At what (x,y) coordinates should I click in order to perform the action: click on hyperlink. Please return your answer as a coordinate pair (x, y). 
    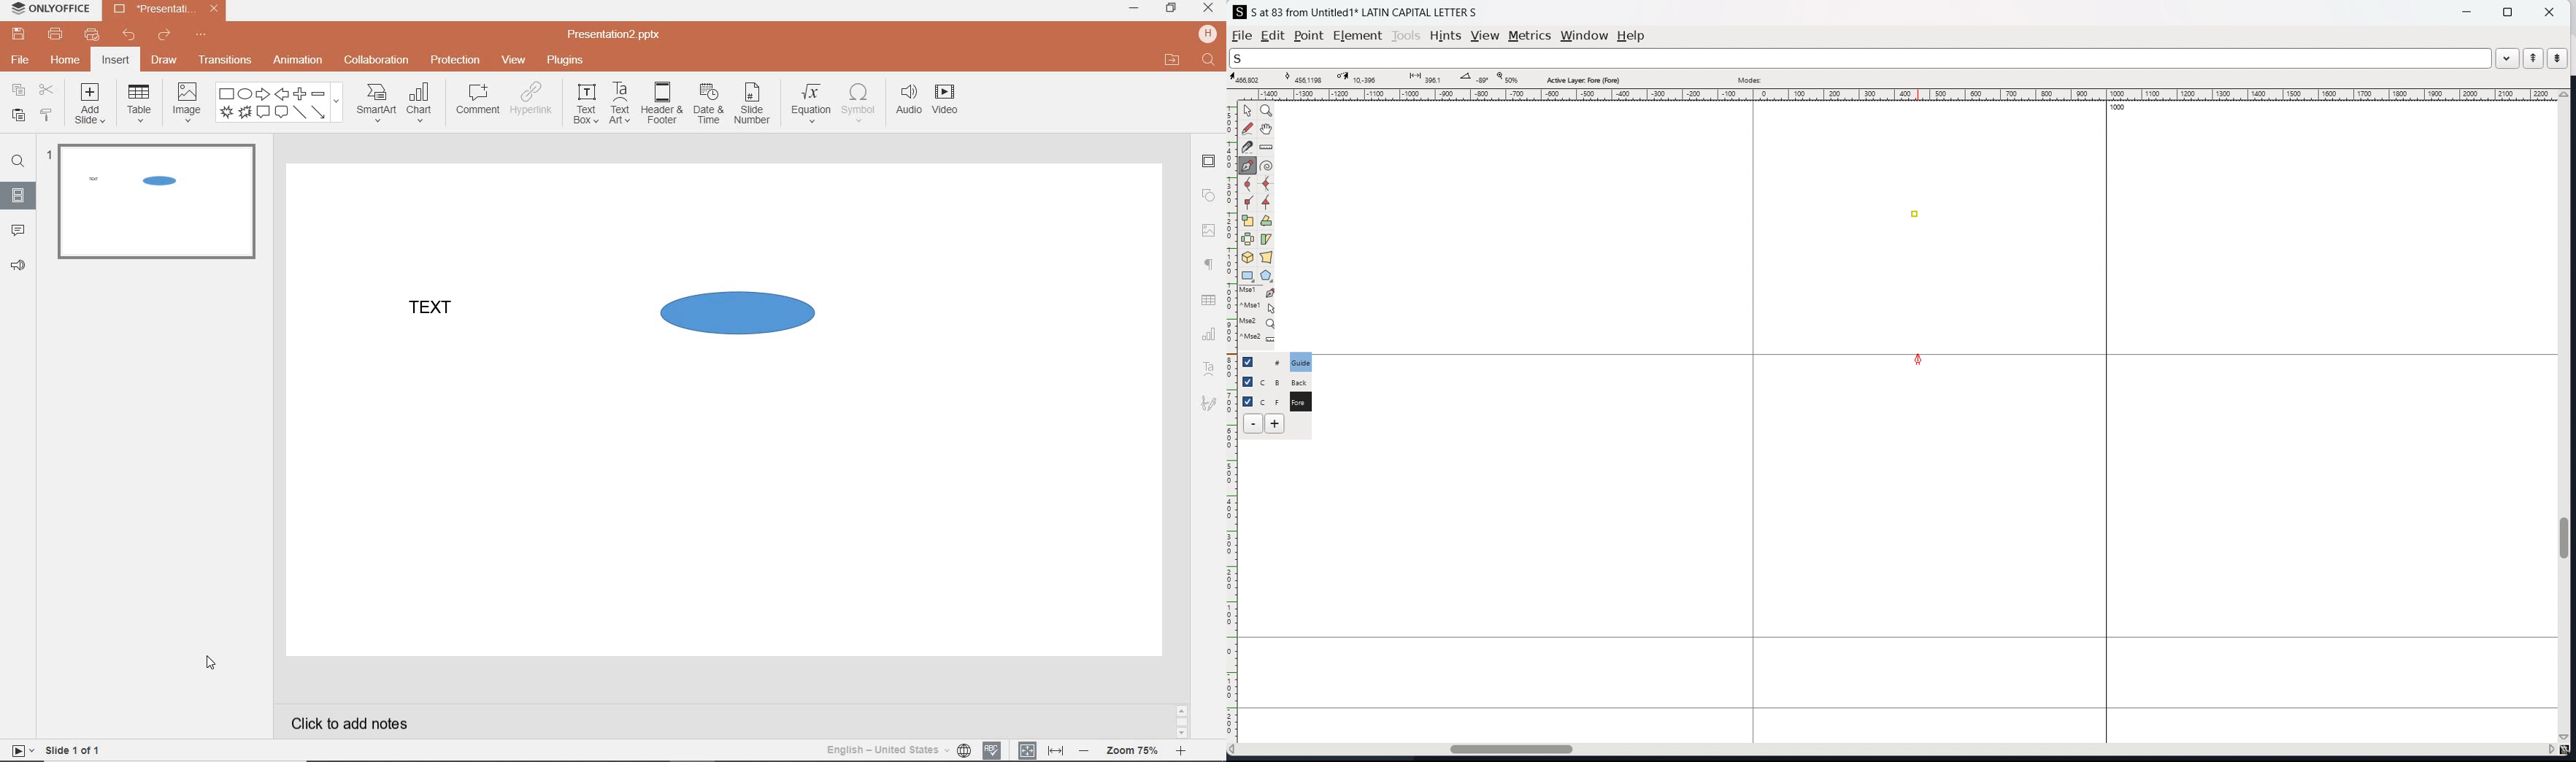
    Looking at the image, I should click on (532, 100).